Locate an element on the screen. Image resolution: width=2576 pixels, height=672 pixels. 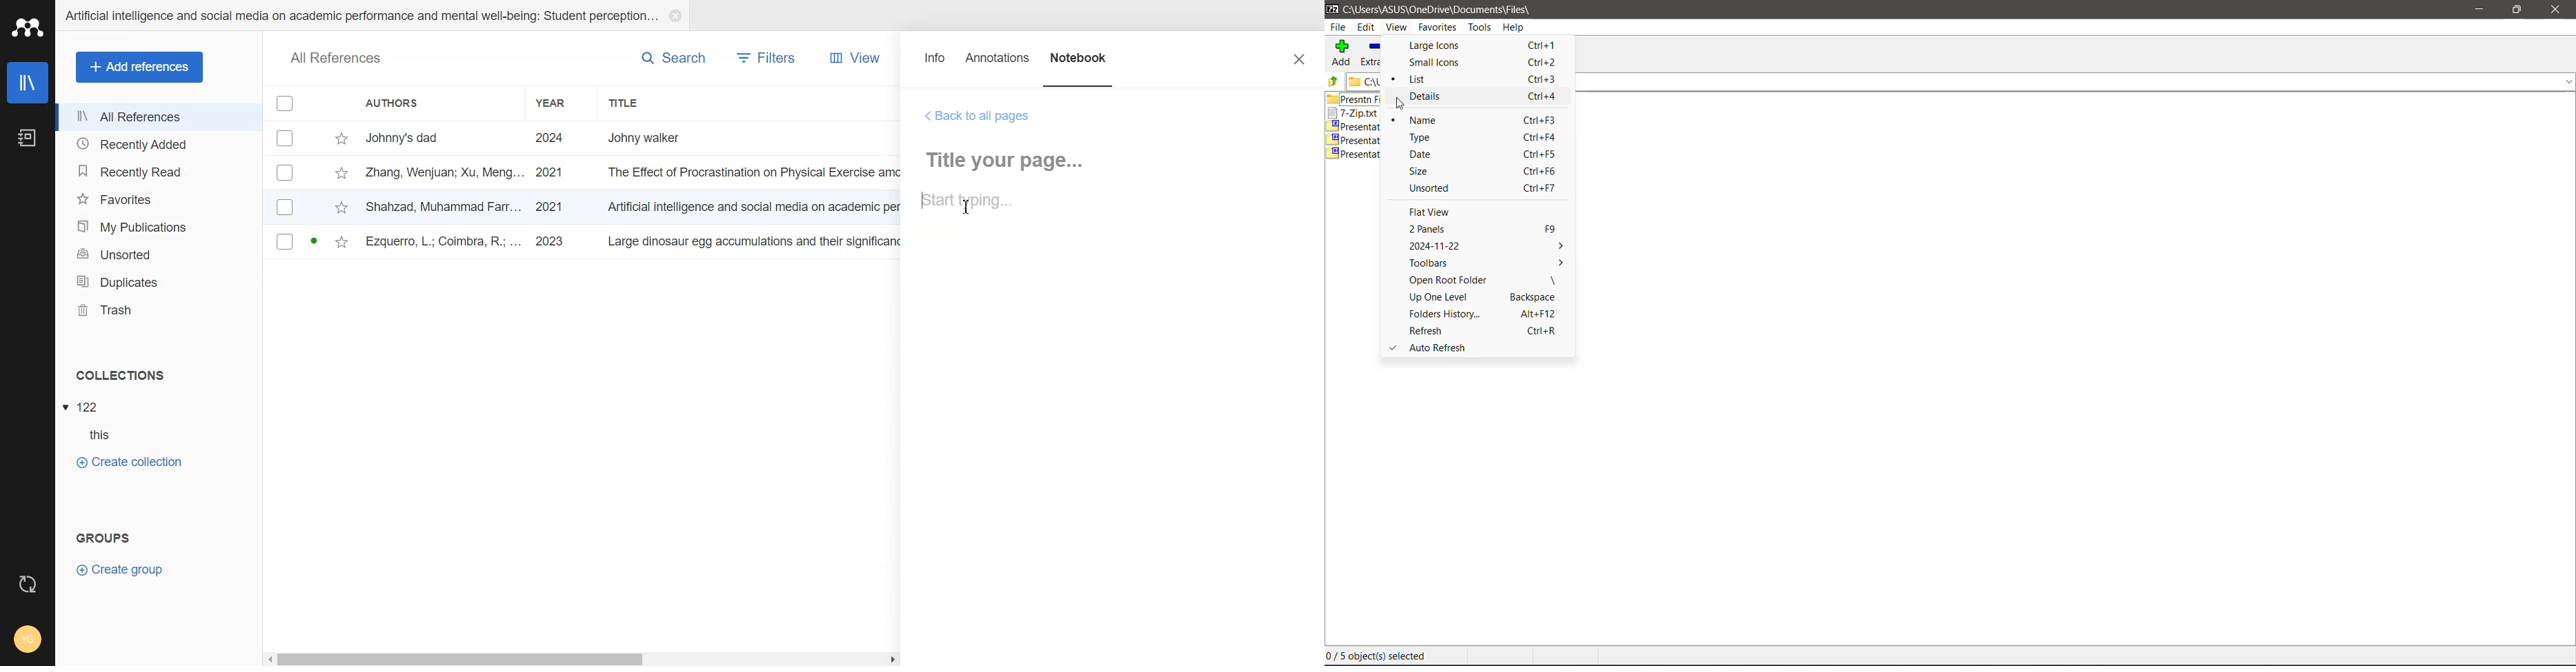
cursor is located at coordinates (1403, 106).